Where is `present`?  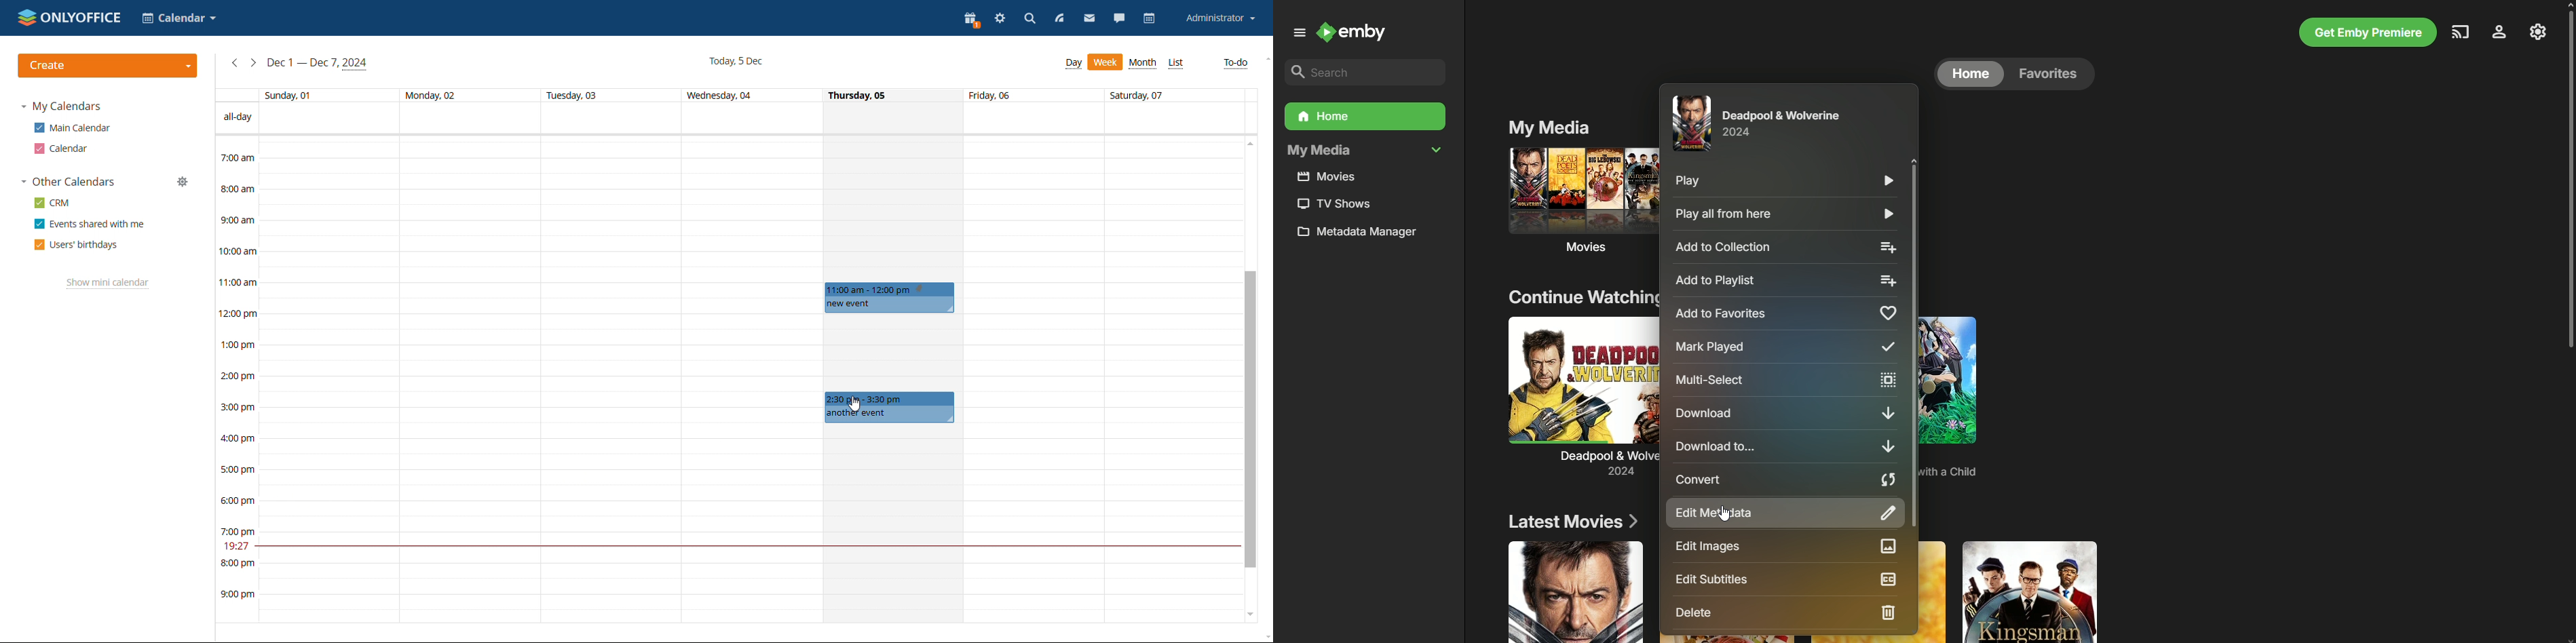 present is located at coordinates (972, 20).